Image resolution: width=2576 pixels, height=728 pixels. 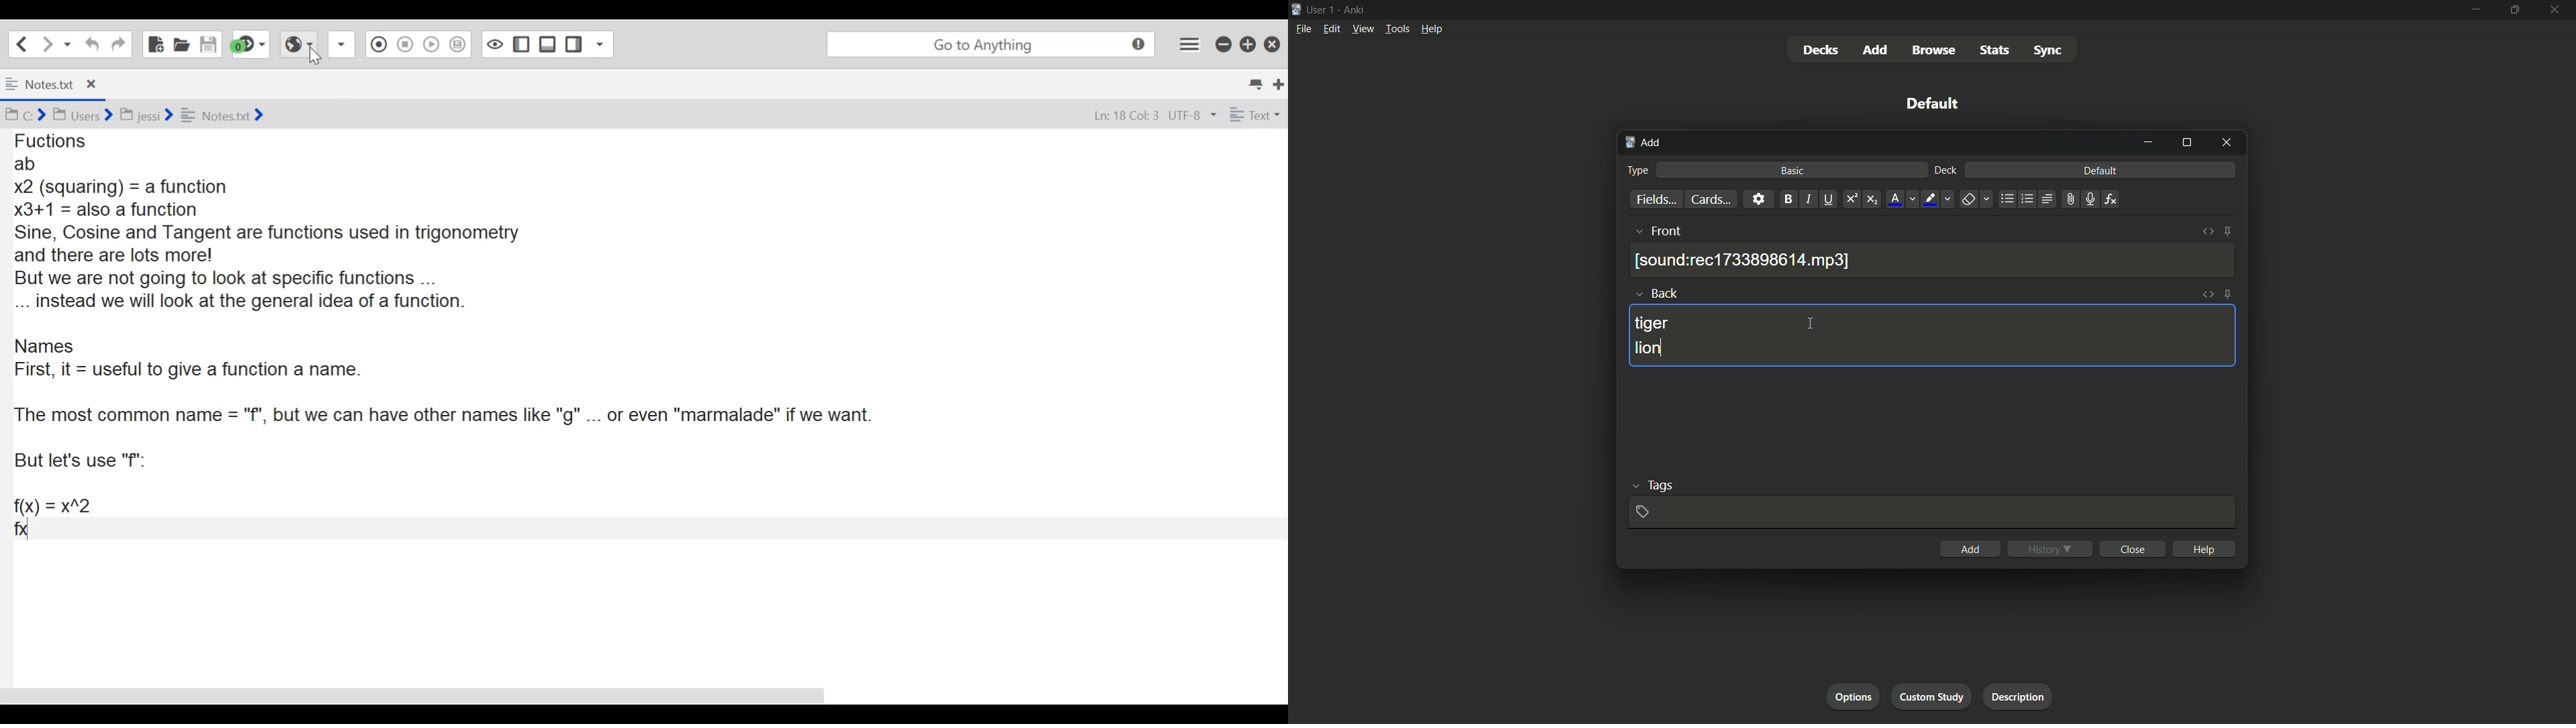 What do you see at coordinates (2026, 199) in the screenshot?
I see `ordered list` at bounding box center [2026, 199].